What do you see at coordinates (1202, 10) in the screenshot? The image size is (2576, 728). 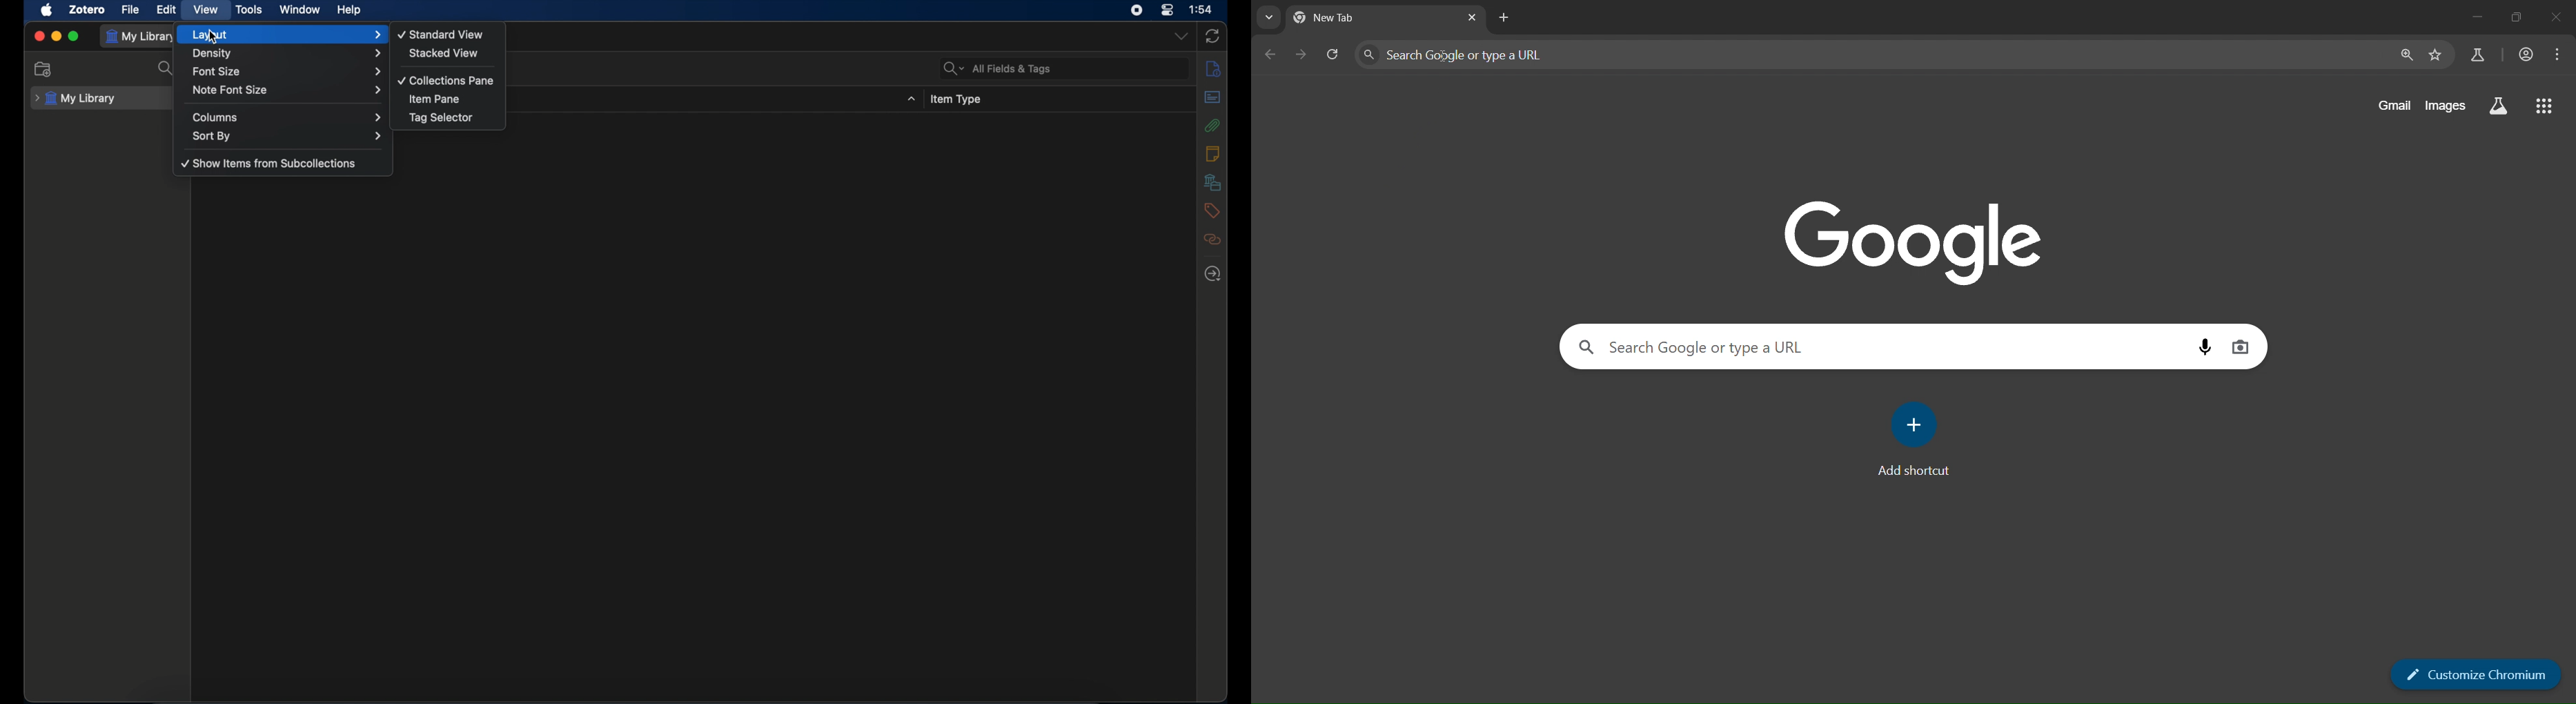 I see `time` at bounding box center [1202, 10].